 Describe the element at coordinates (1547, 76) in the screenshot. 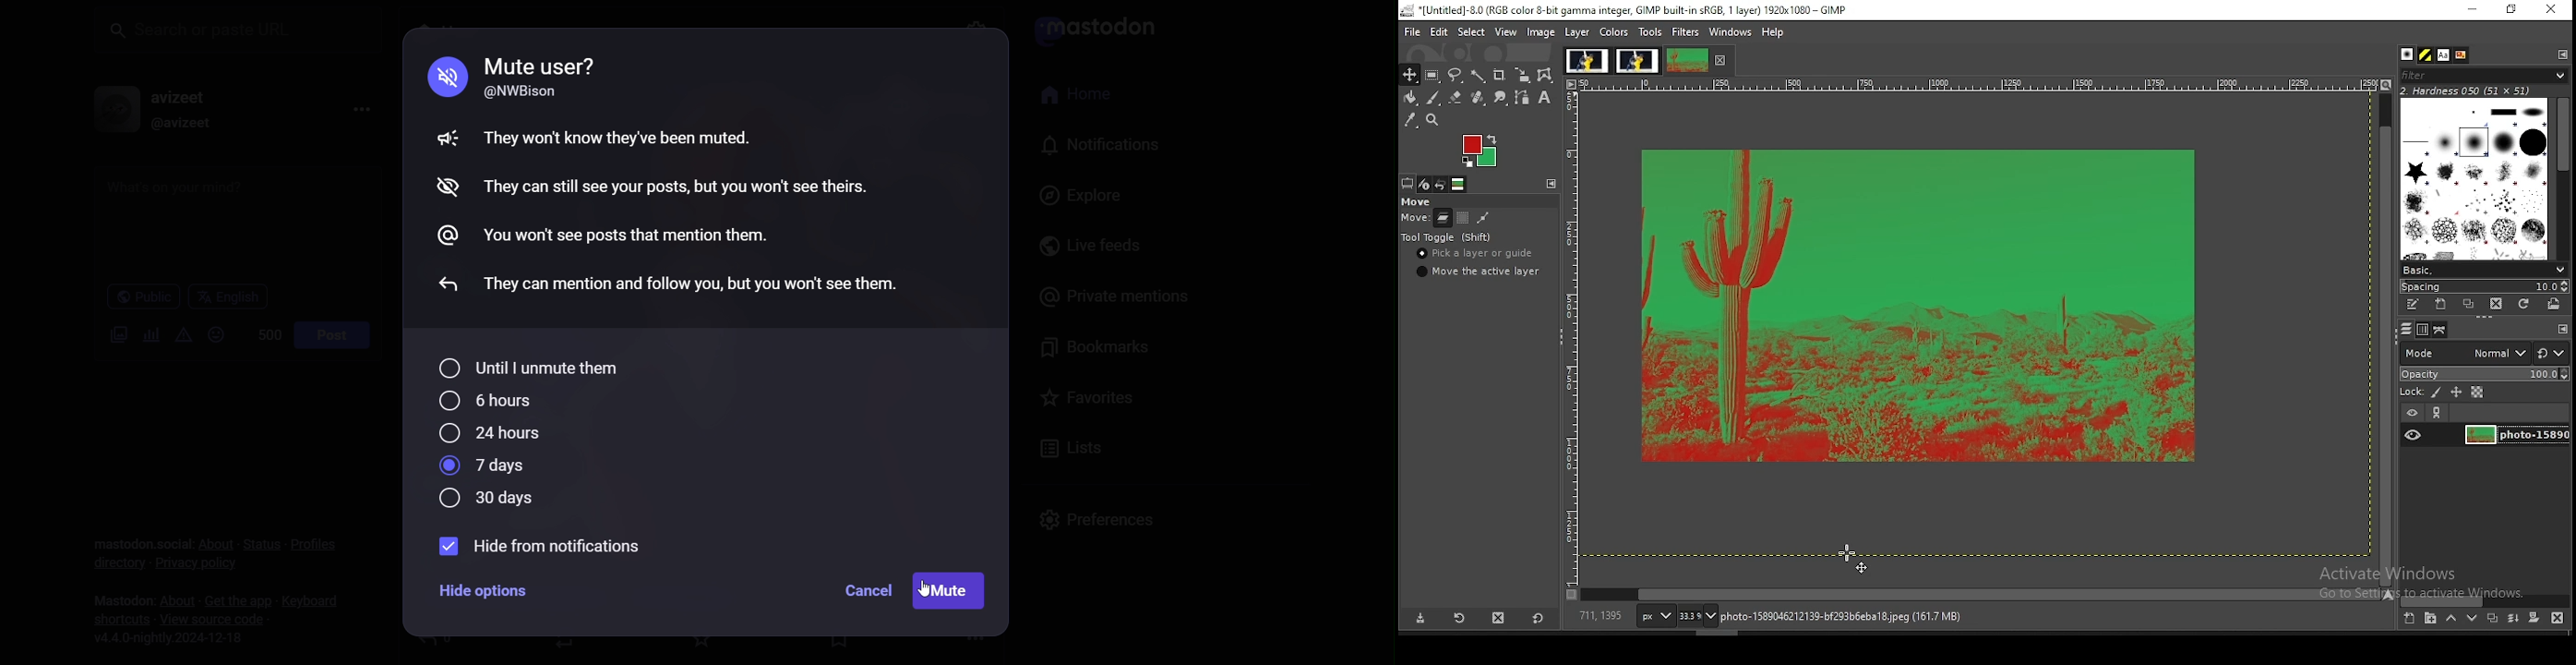

I see `cage transform` at that location.